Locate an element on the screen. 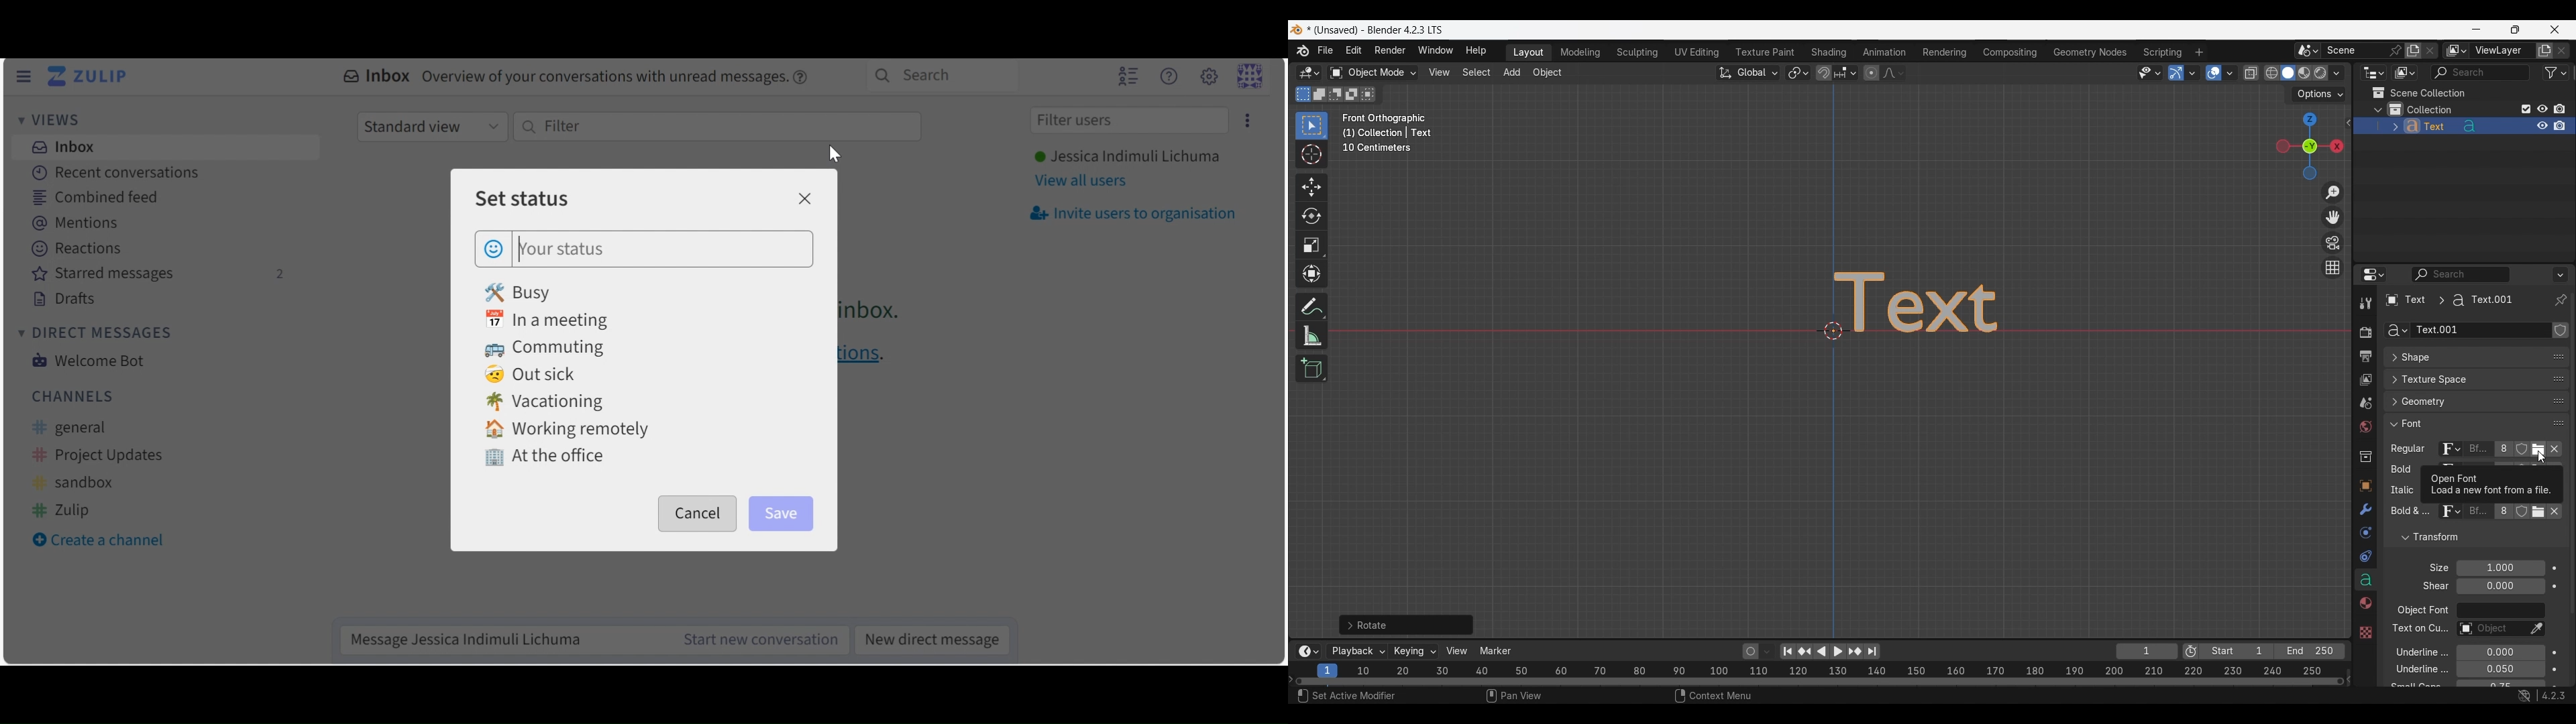 Image resolution: width=2576 pixels, height=728 pixels. Commuting is located at coordinates (550, 349).